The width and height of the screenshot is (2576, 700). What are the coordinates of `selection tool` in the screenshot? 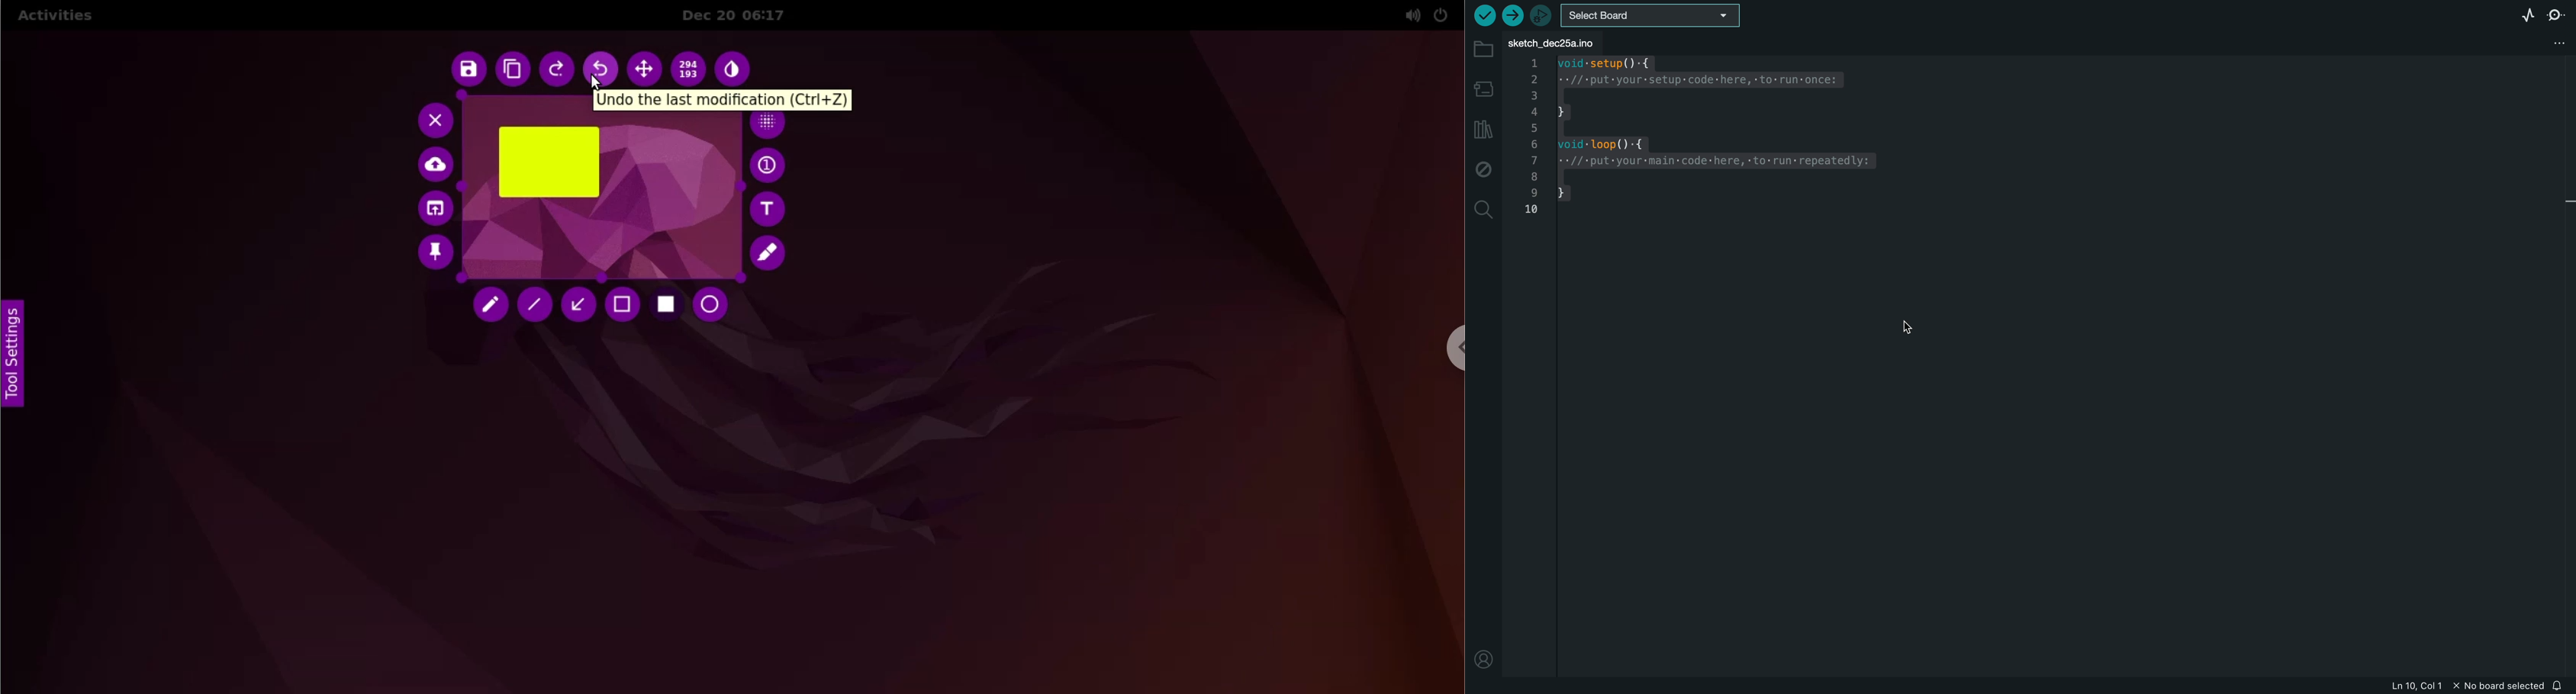 It's located at (623, 306).